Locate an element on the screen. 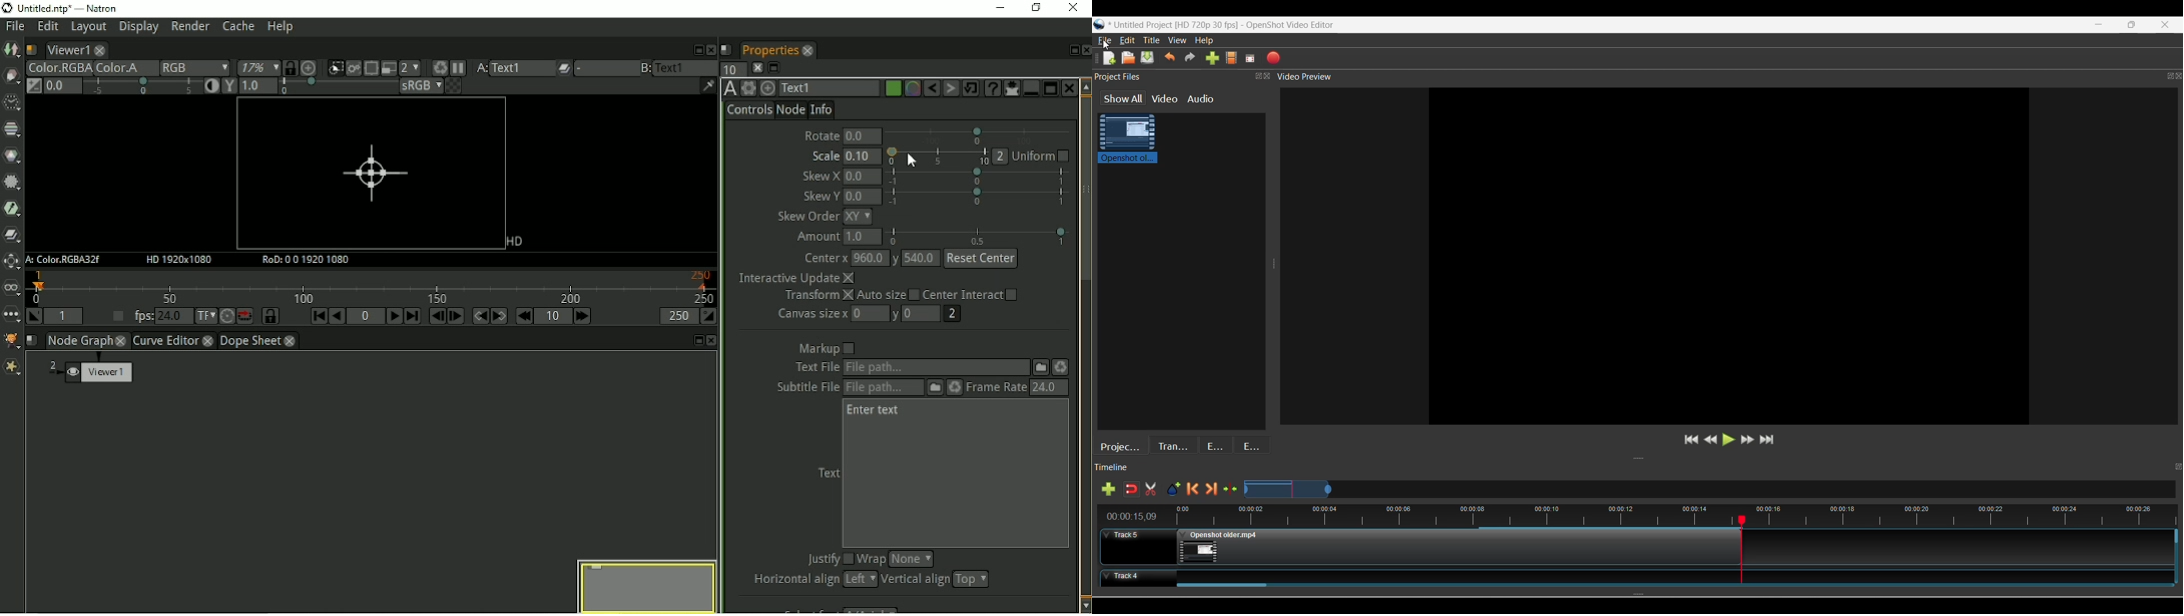 The height and width of the screenshot is (616, 2184). Center the timeline on the playhead is located at coordinates (1230, 489).